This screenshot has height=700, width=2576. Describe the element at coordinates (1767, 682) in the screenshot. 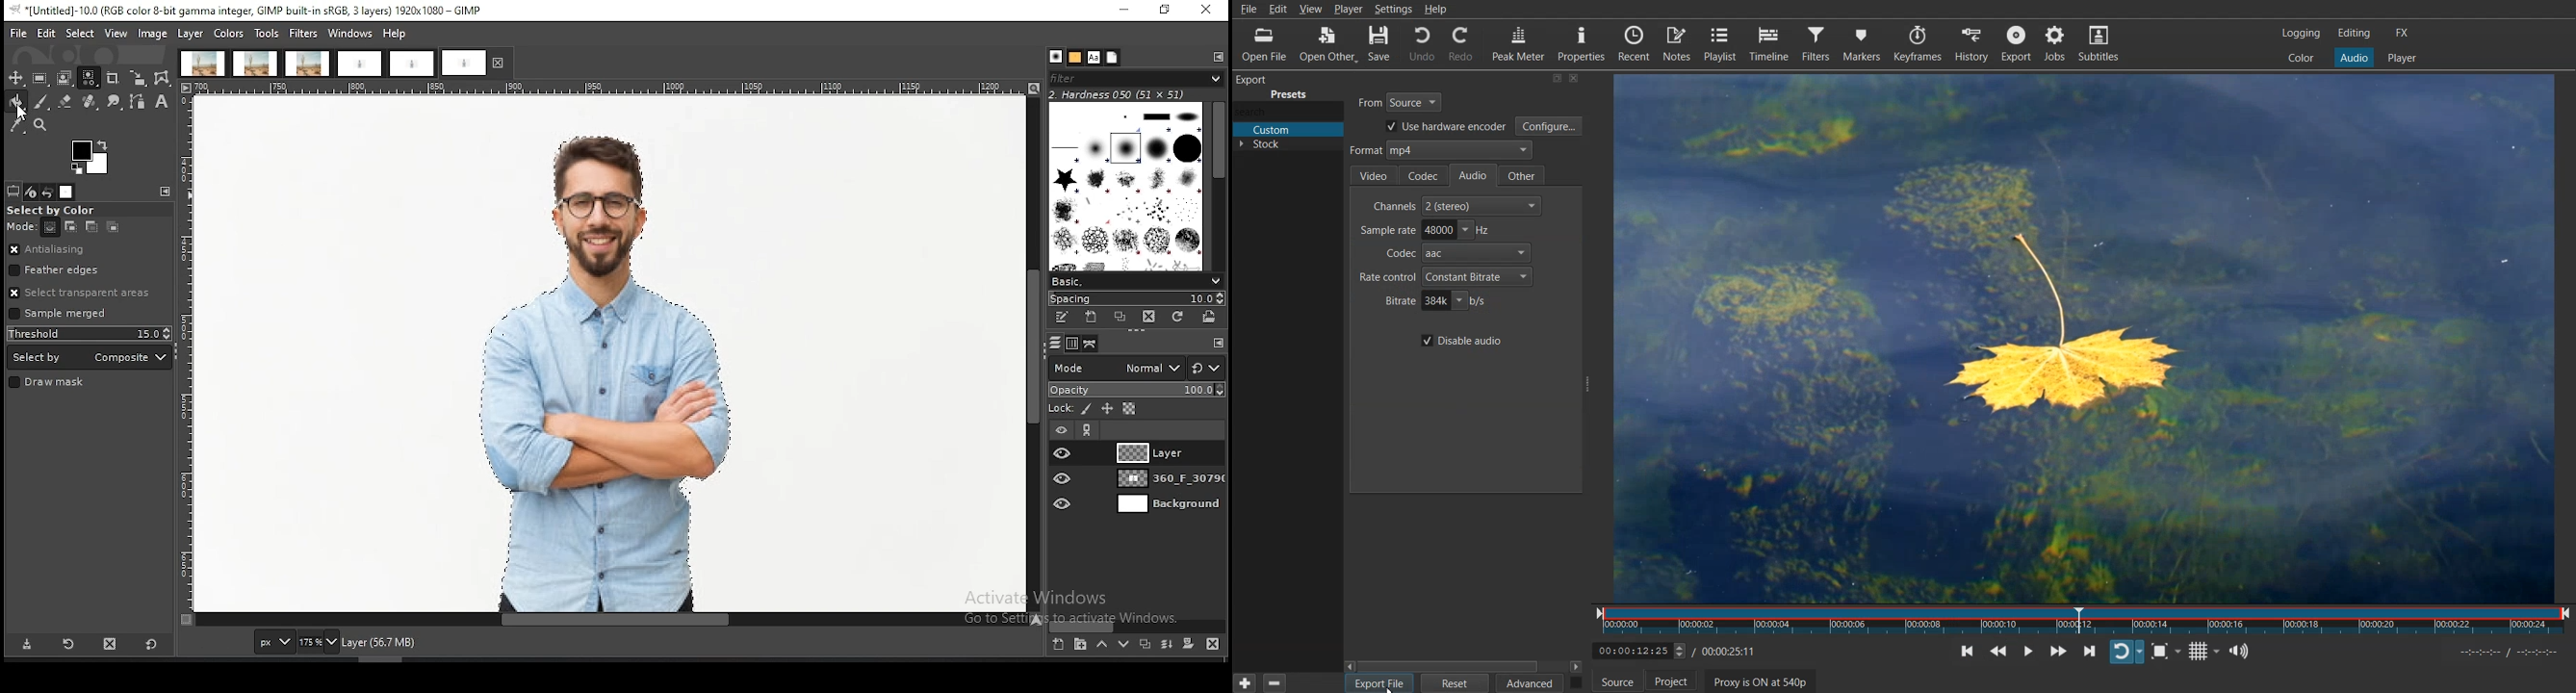

I see `Proxy is ON at 540p` at that location.